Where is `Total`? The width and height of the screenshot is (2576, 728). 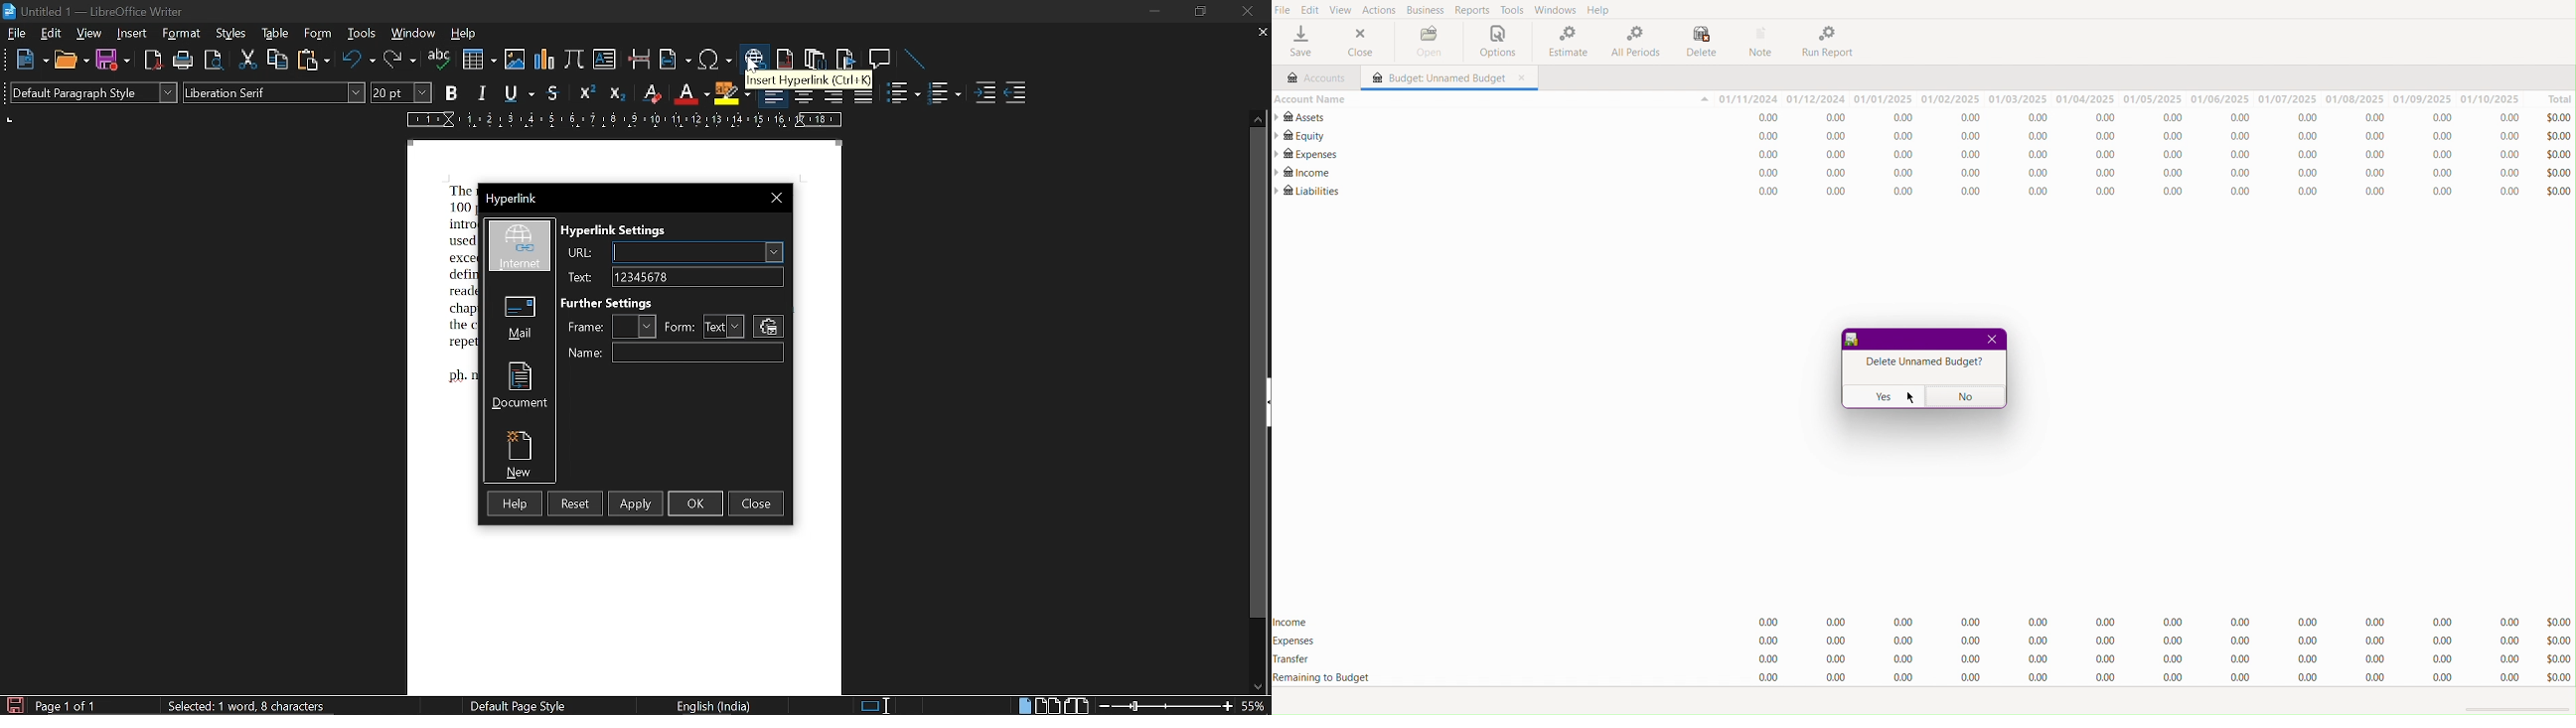
Total is located at coordinates (2553, 98).